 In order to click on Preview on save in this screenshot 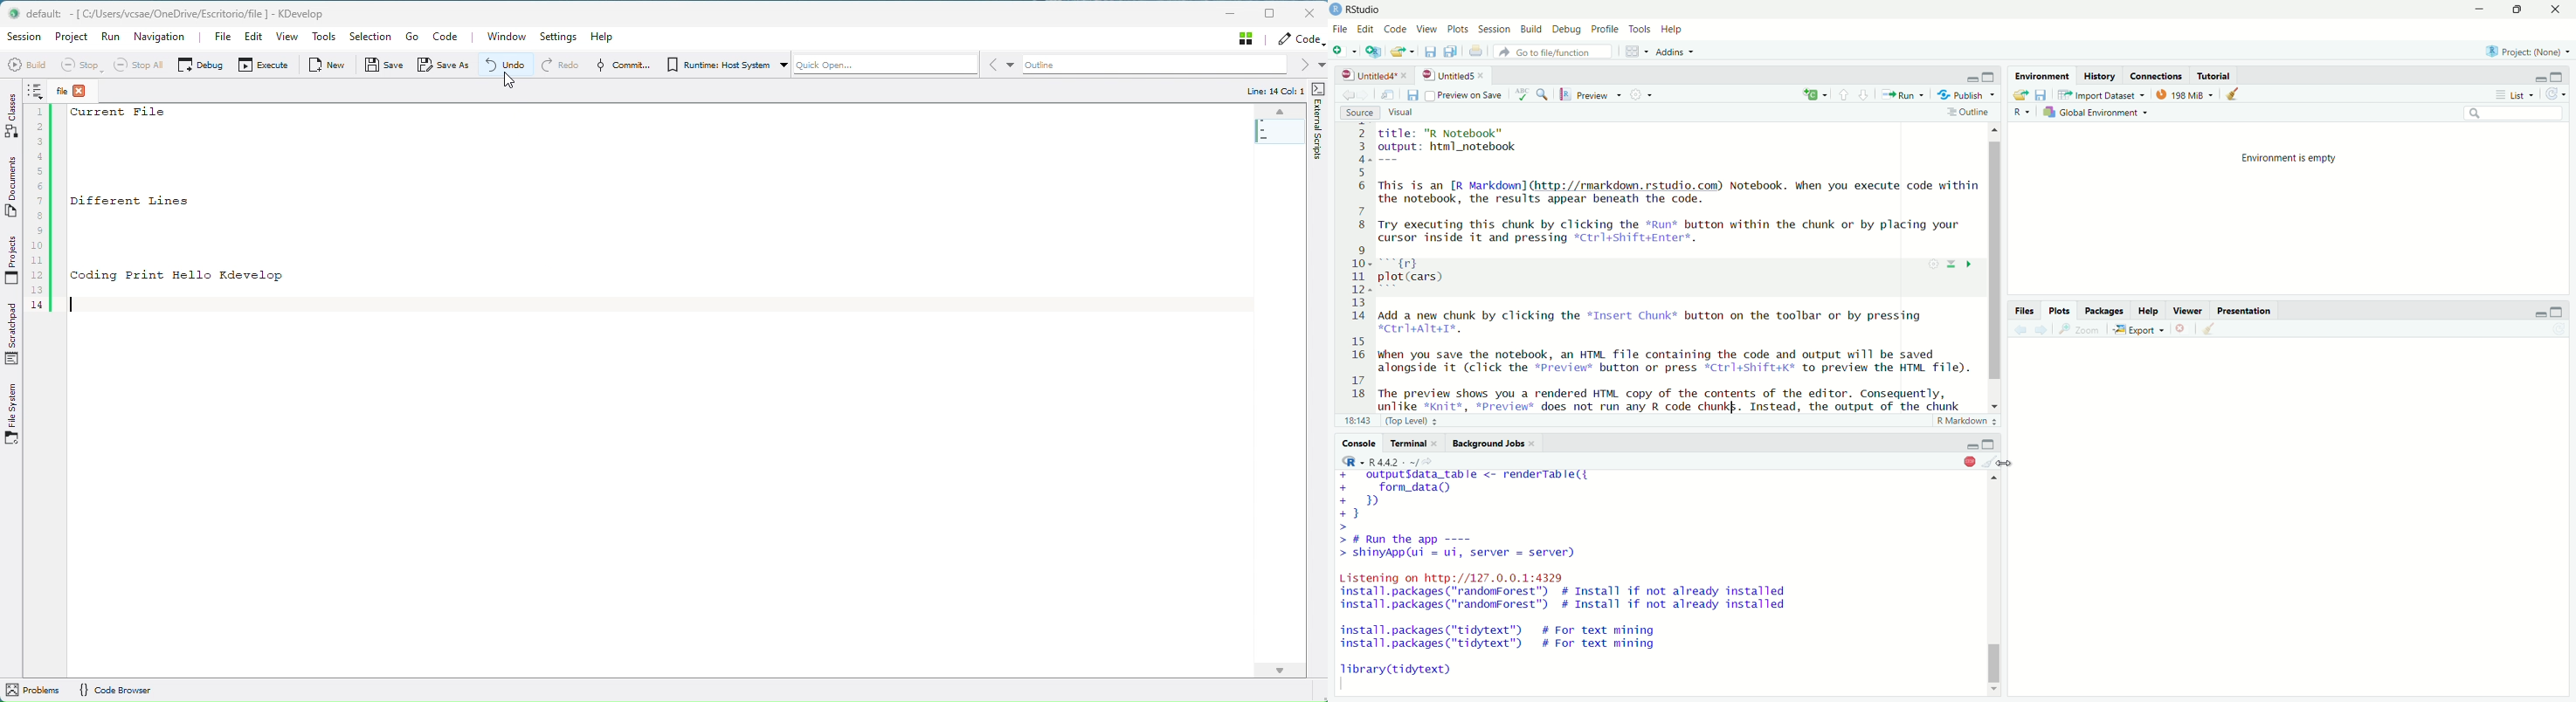, I will do `click(1463, 95)`.